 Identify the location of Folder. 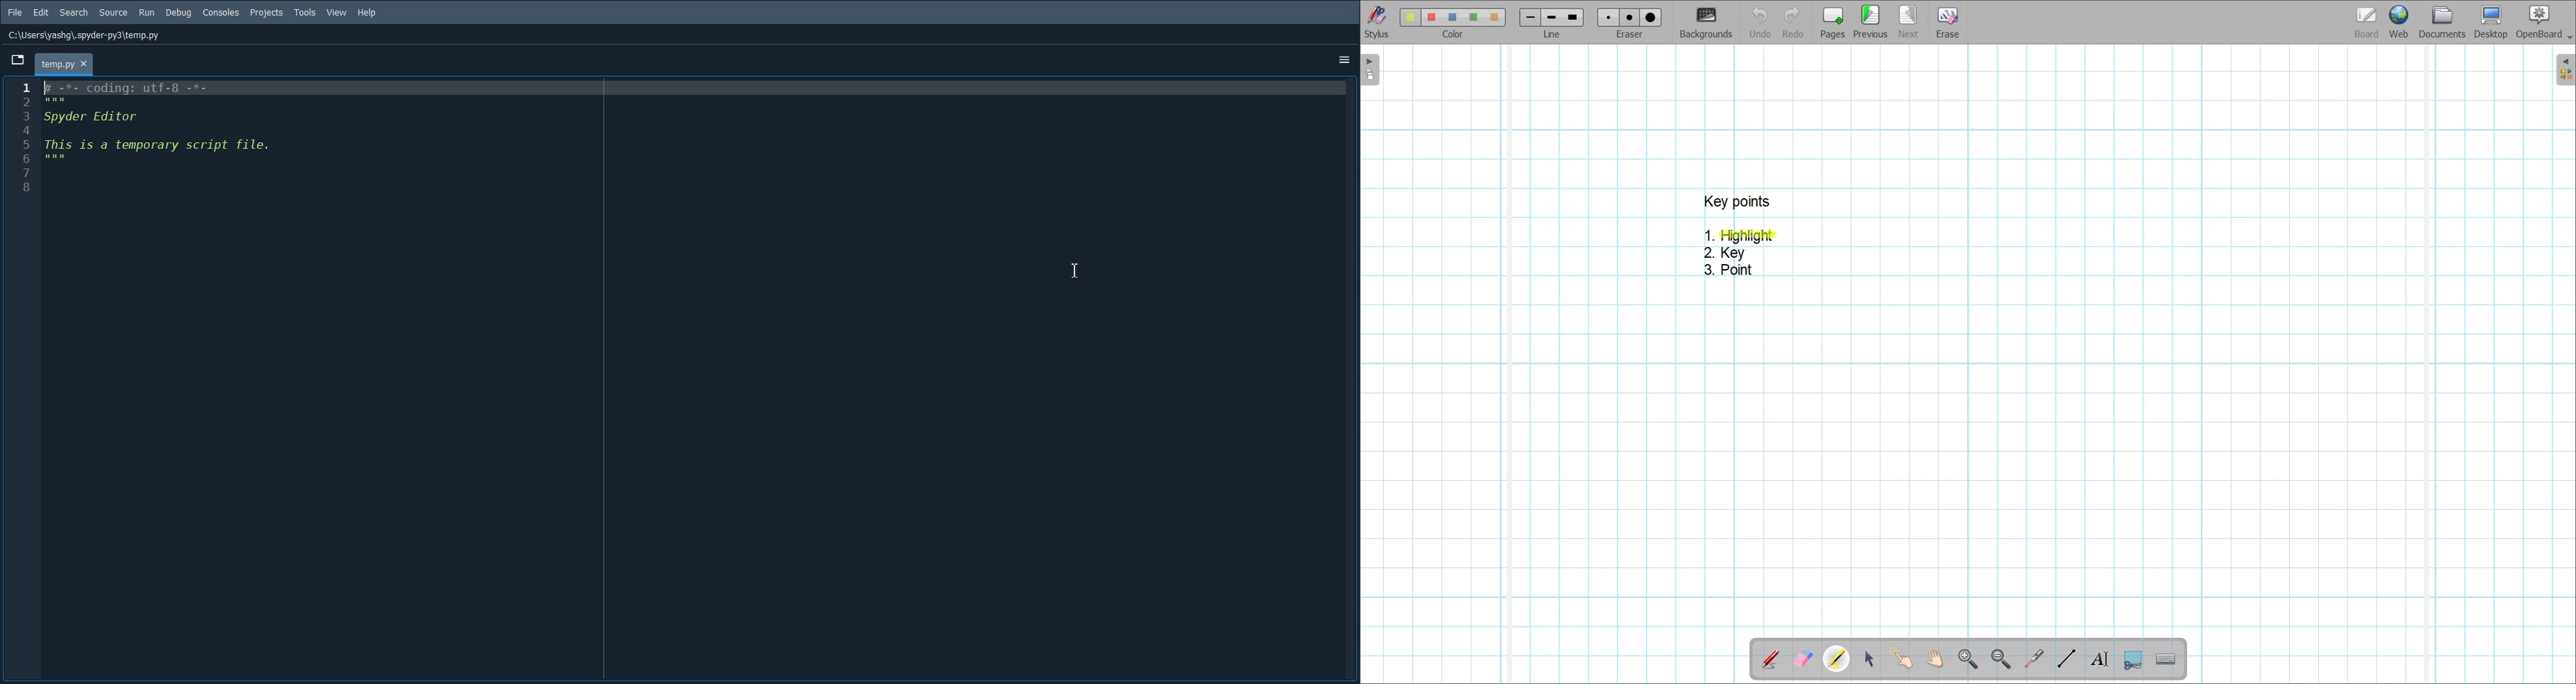
(64, 64).